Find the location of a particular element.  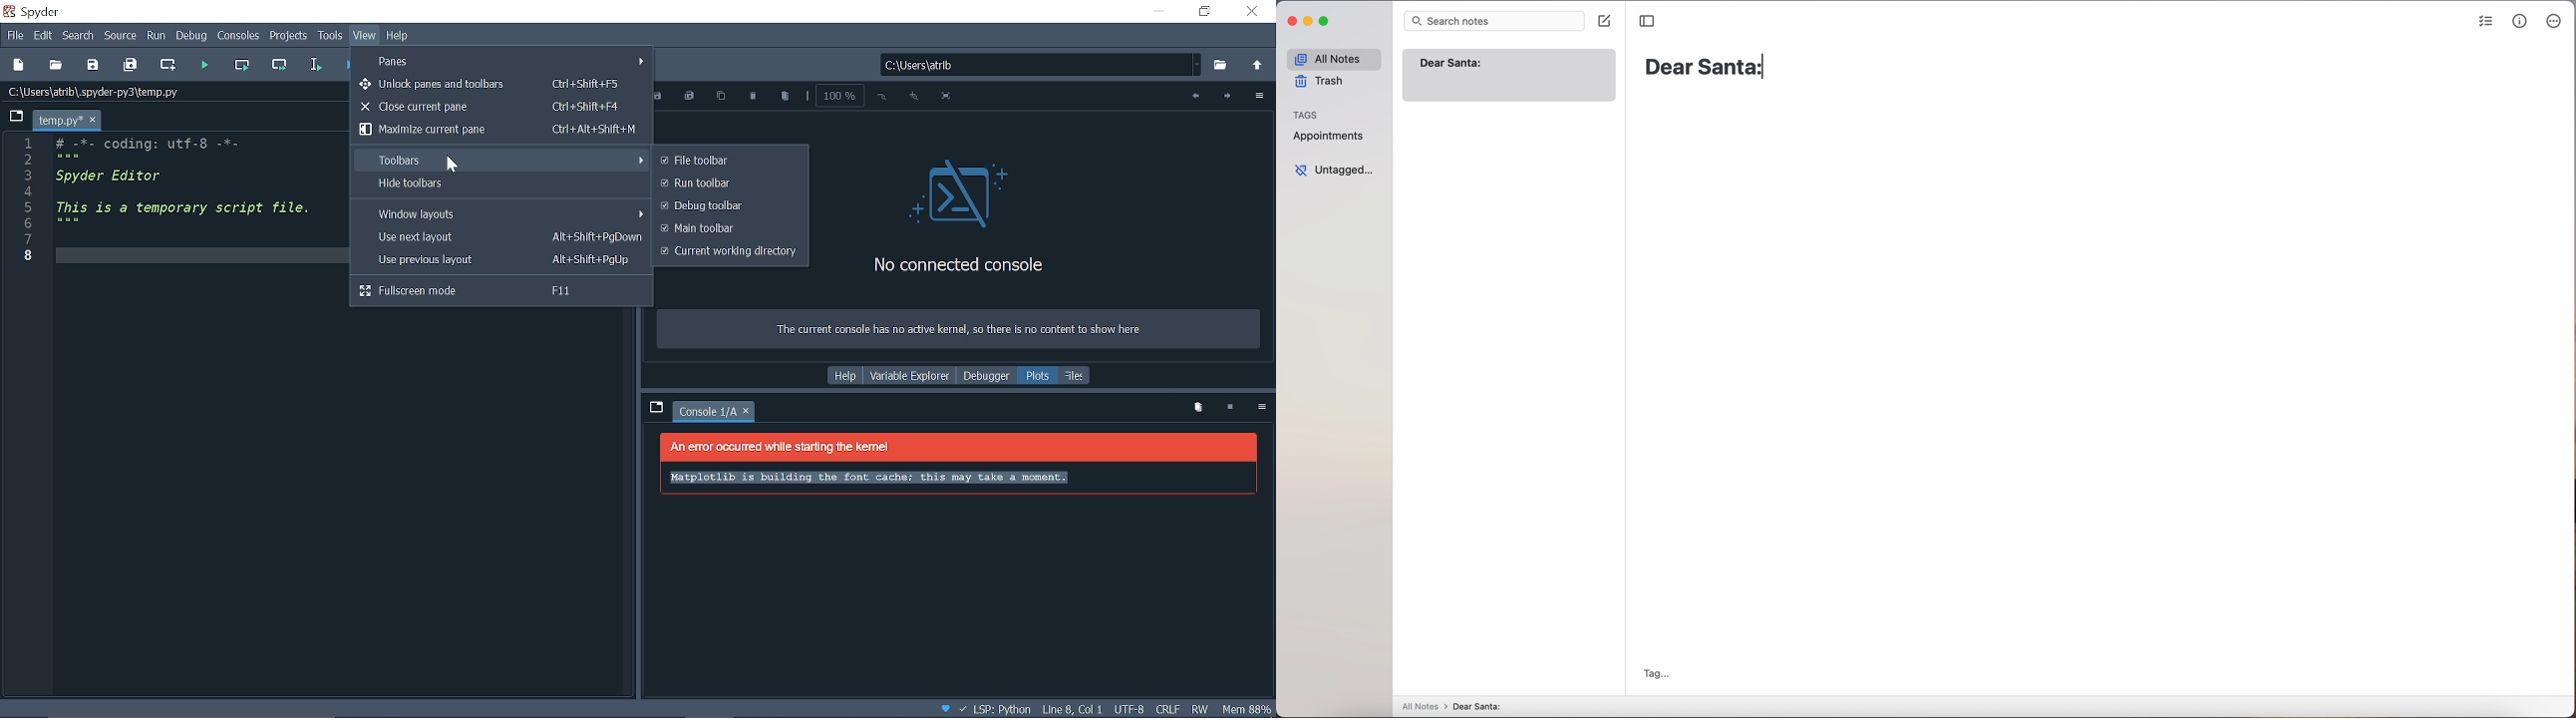

Save all files is located at coordinates (132, 63).